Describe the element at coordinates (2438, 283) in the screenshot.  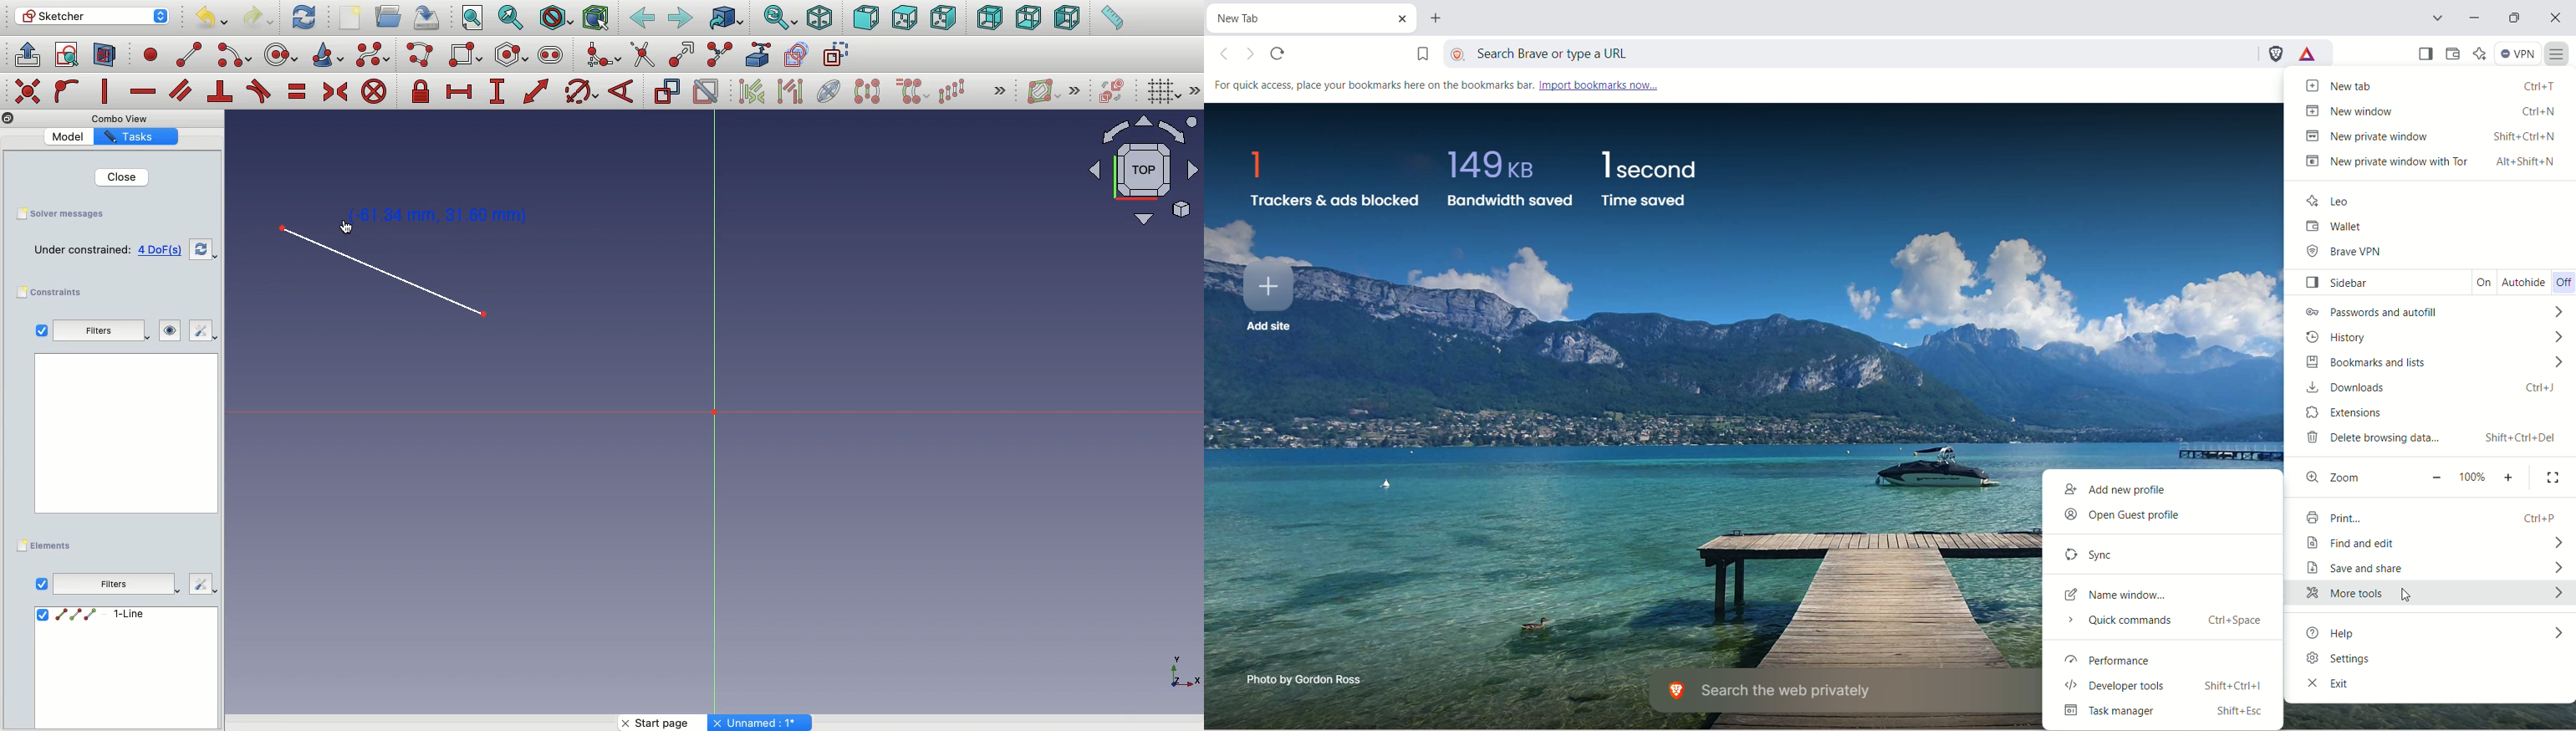
I see `sidebar` at that location.